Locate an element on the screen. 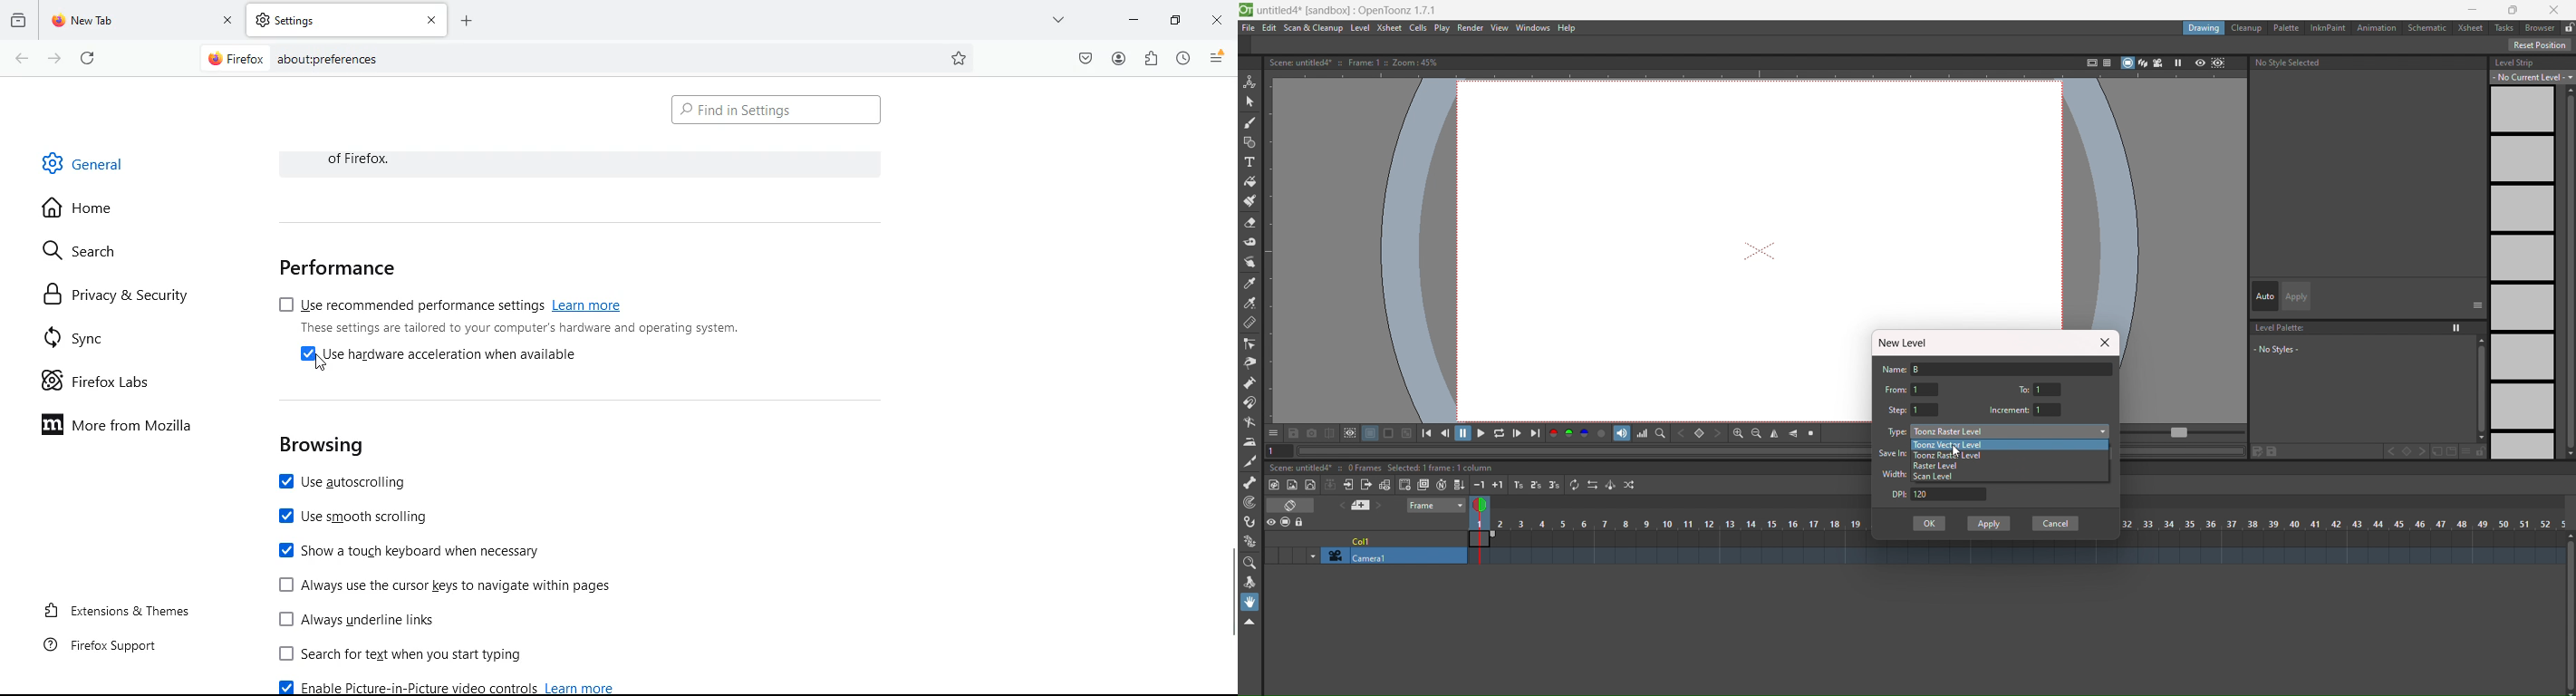 The width and height of the screenshot is (2576, 700). ruler tool is located at coordinates (1250, 323).